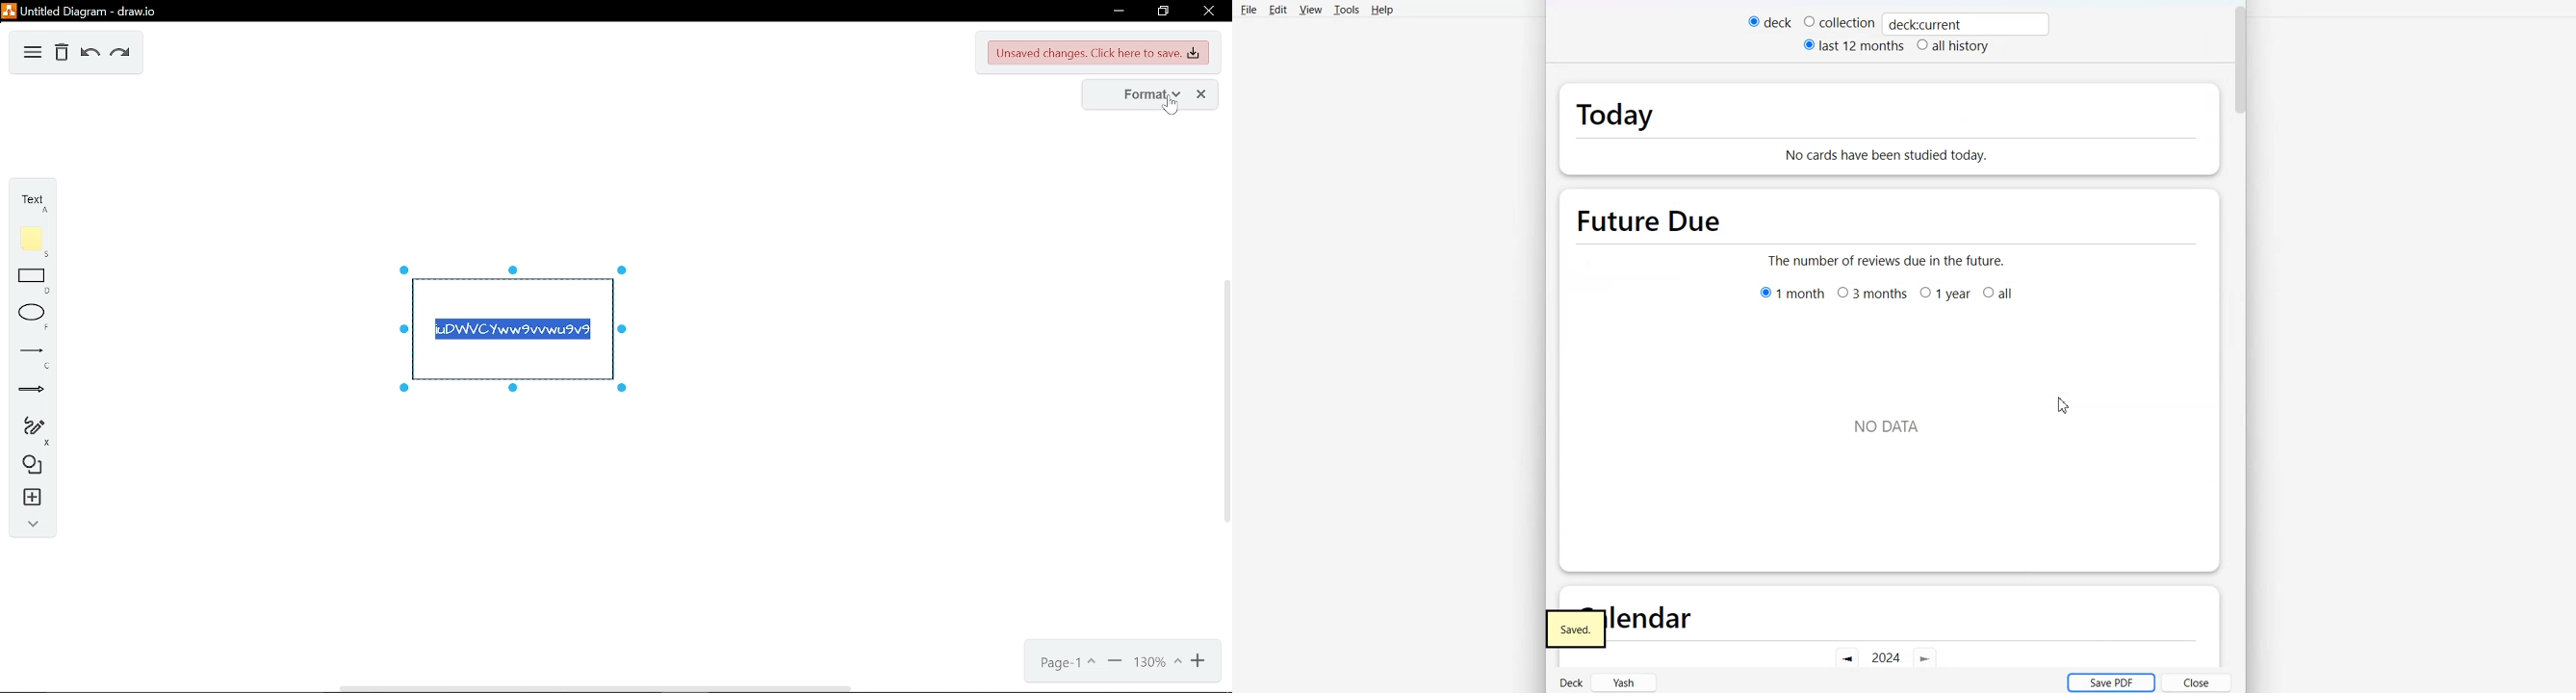 The image size is (2576, 700). What do you see at coordinates (2064, 405) in the screenshot?
I see `Cursor` at bounding box center [2064, 405].